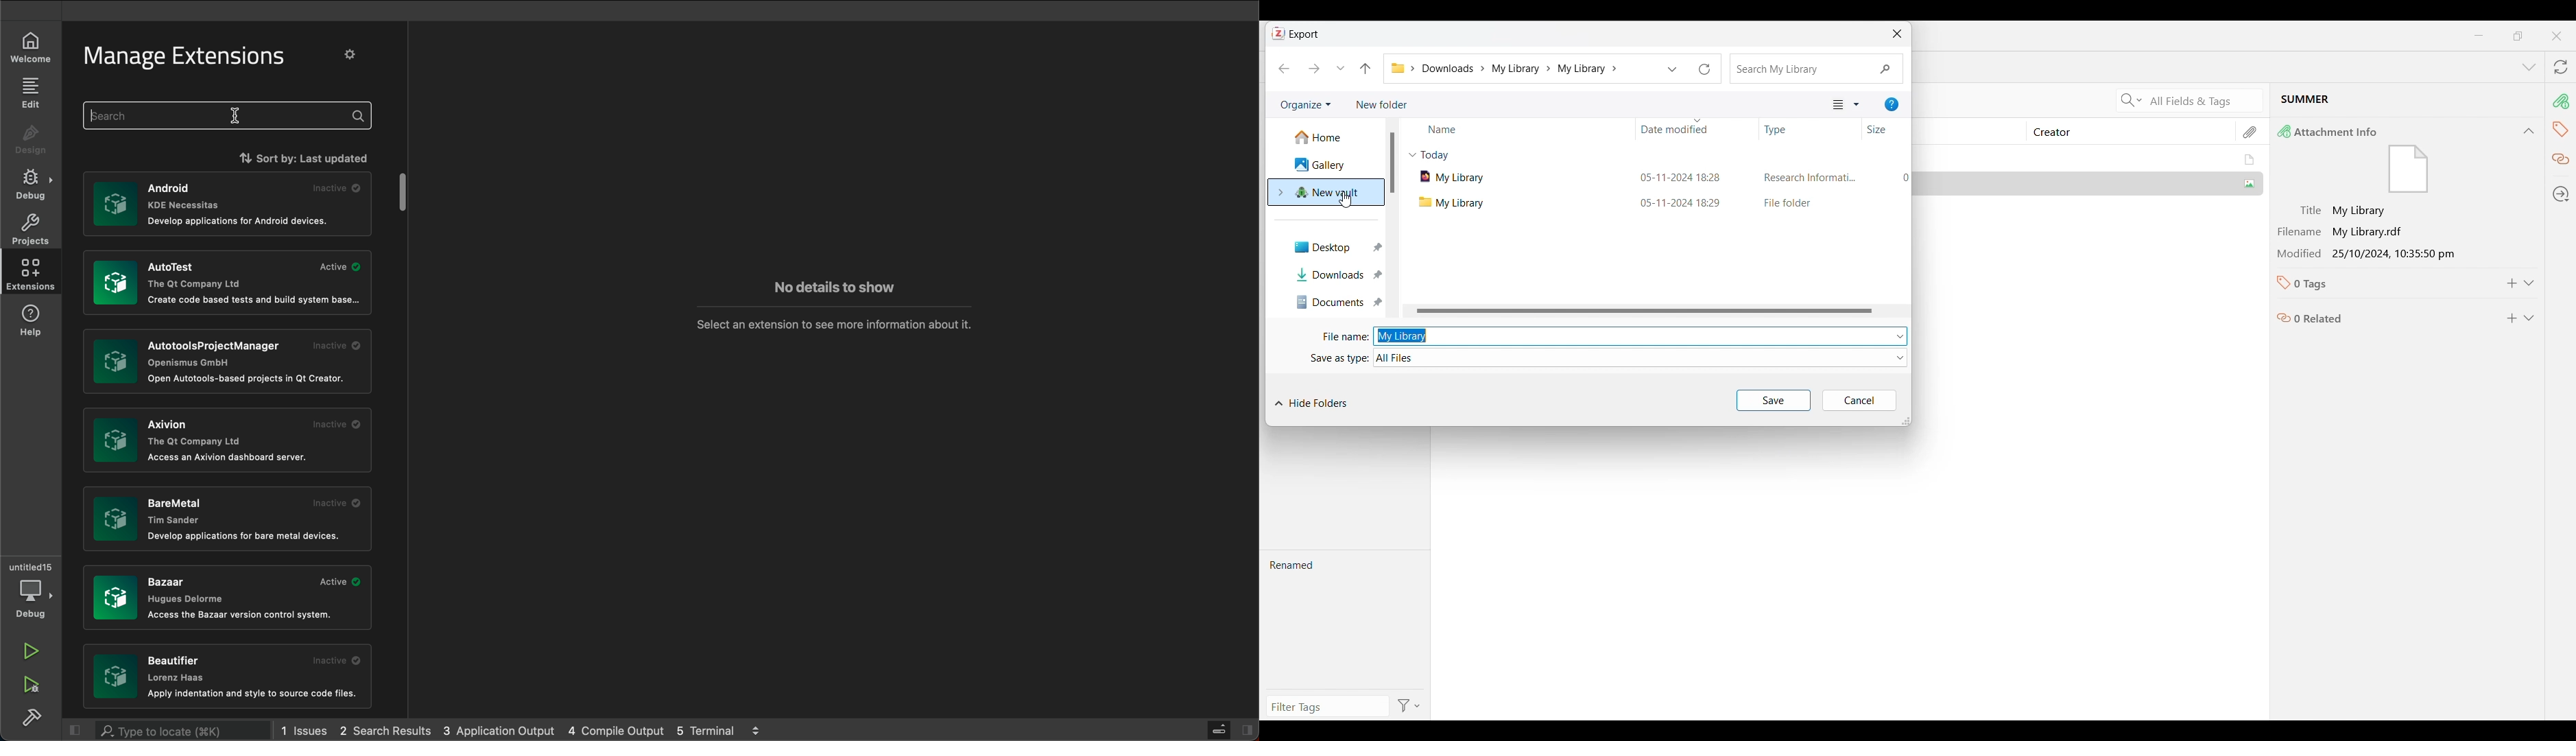 This screenshot has height=756, width=2576. Describe the element at coordinates (2379, 283) in the screenshot. I see `0 Tags` at that location.